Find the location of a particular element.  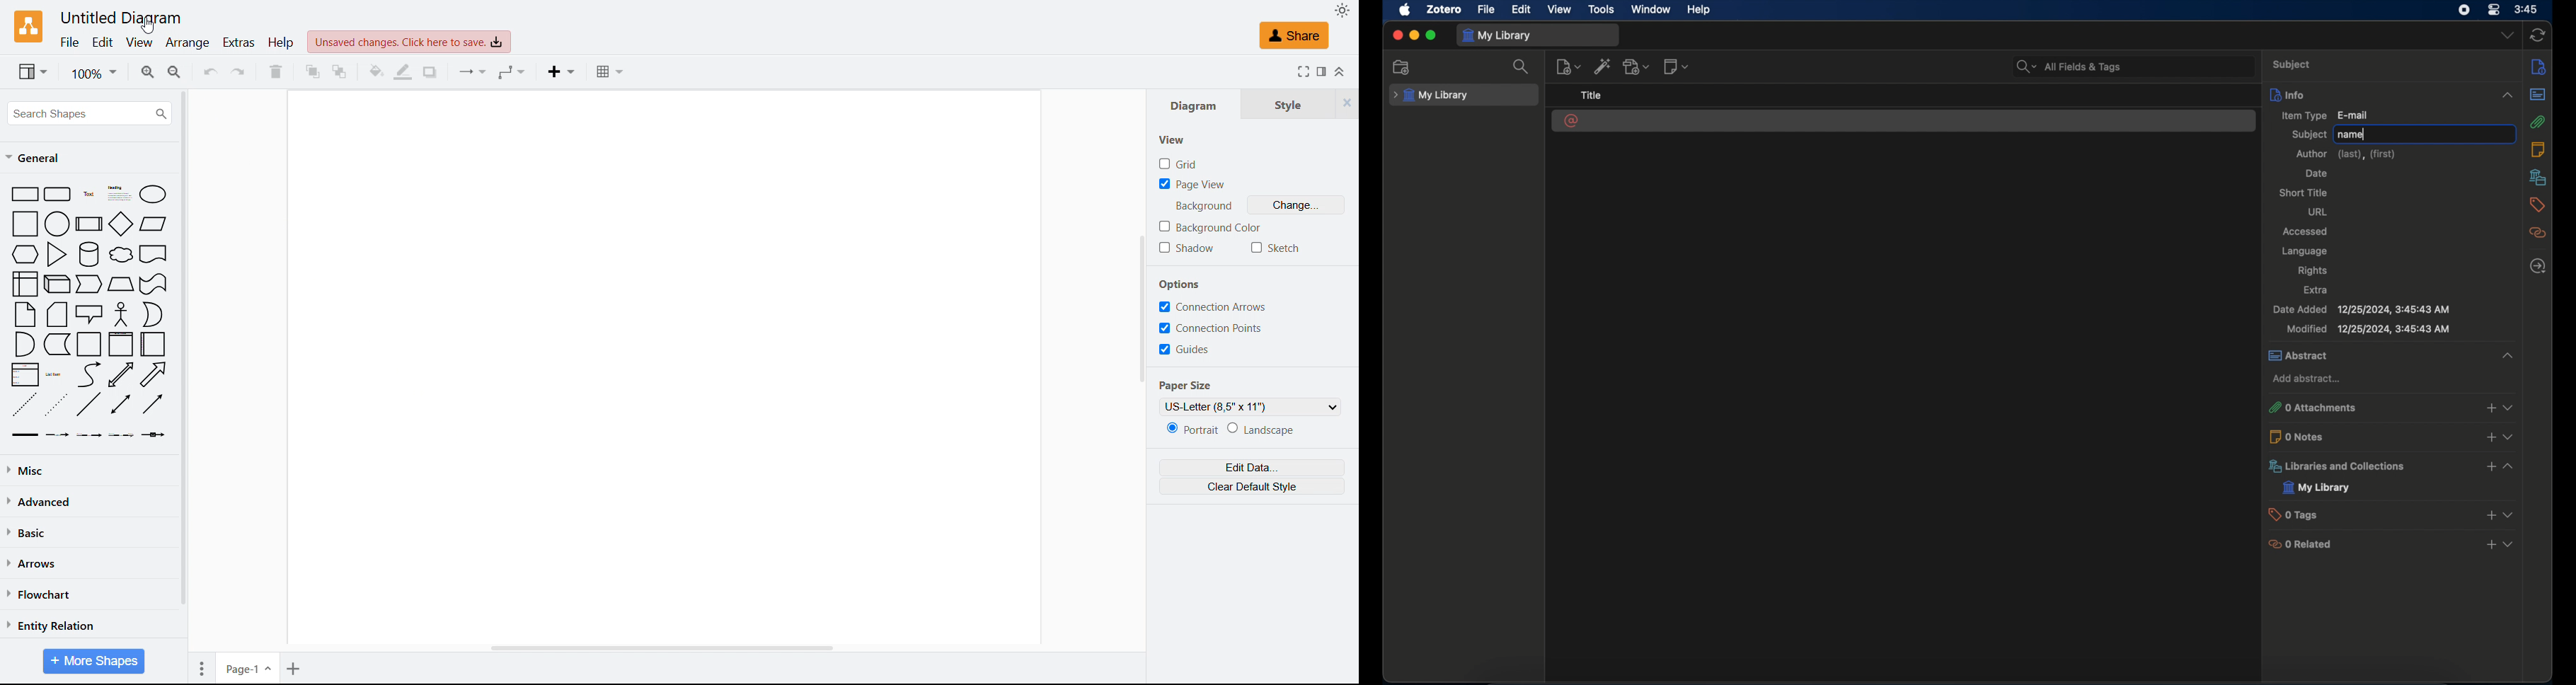

Edit  is located at coordinates (103, 44).